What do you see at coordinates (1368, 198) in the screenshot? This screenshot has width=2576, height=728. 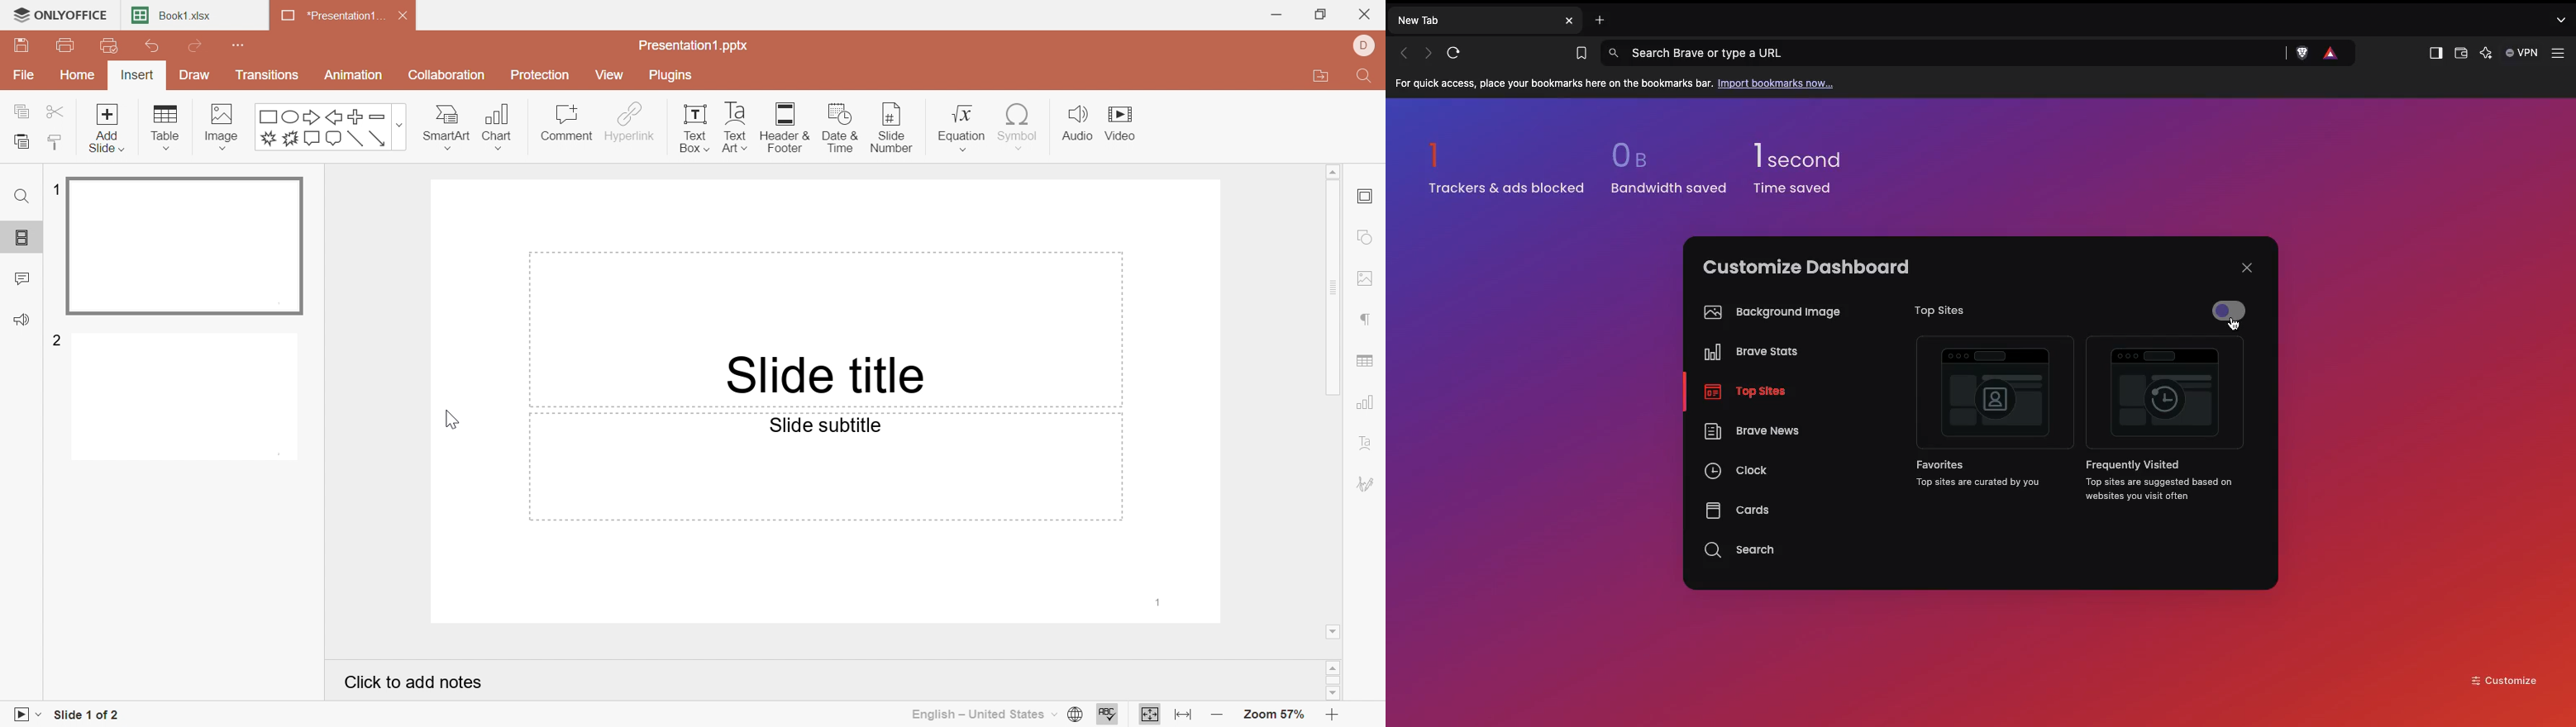 I see `Slide settings` at bounding box center [1368, 198].